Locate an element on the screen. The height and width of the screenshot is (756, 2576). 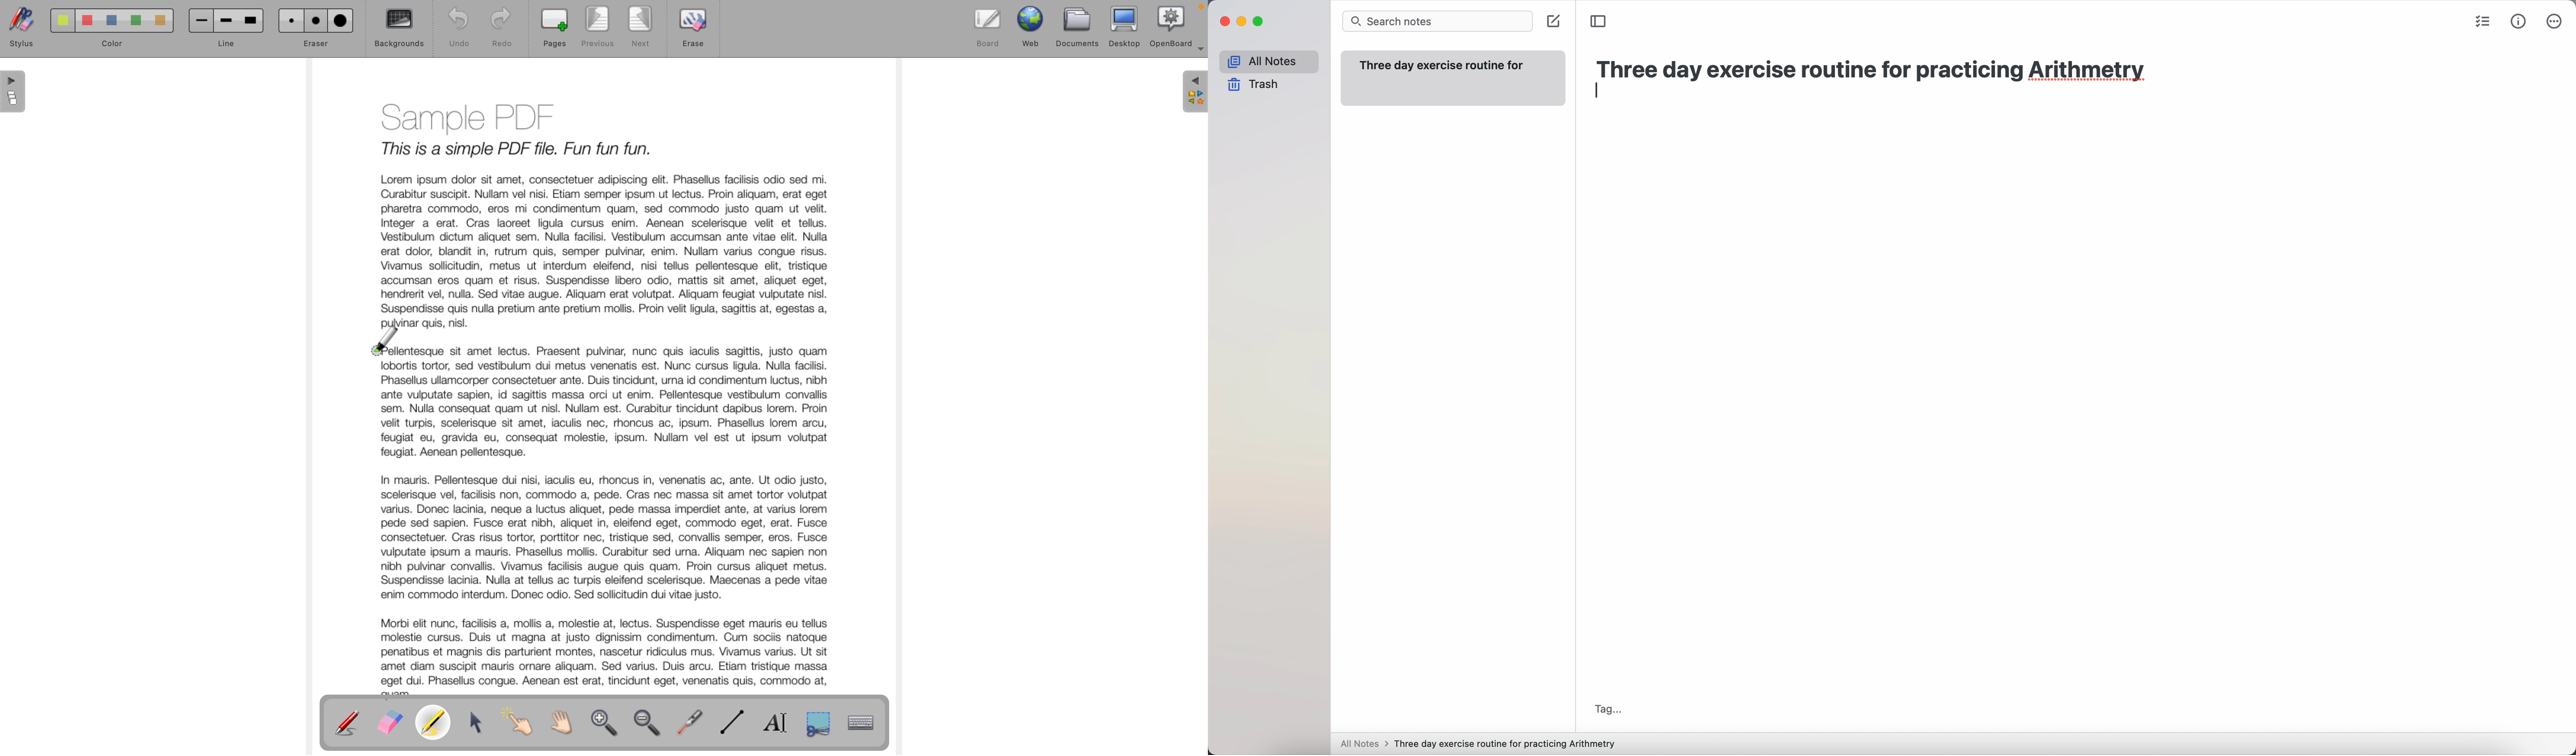
all notes is located at coordinates (1365, 743).